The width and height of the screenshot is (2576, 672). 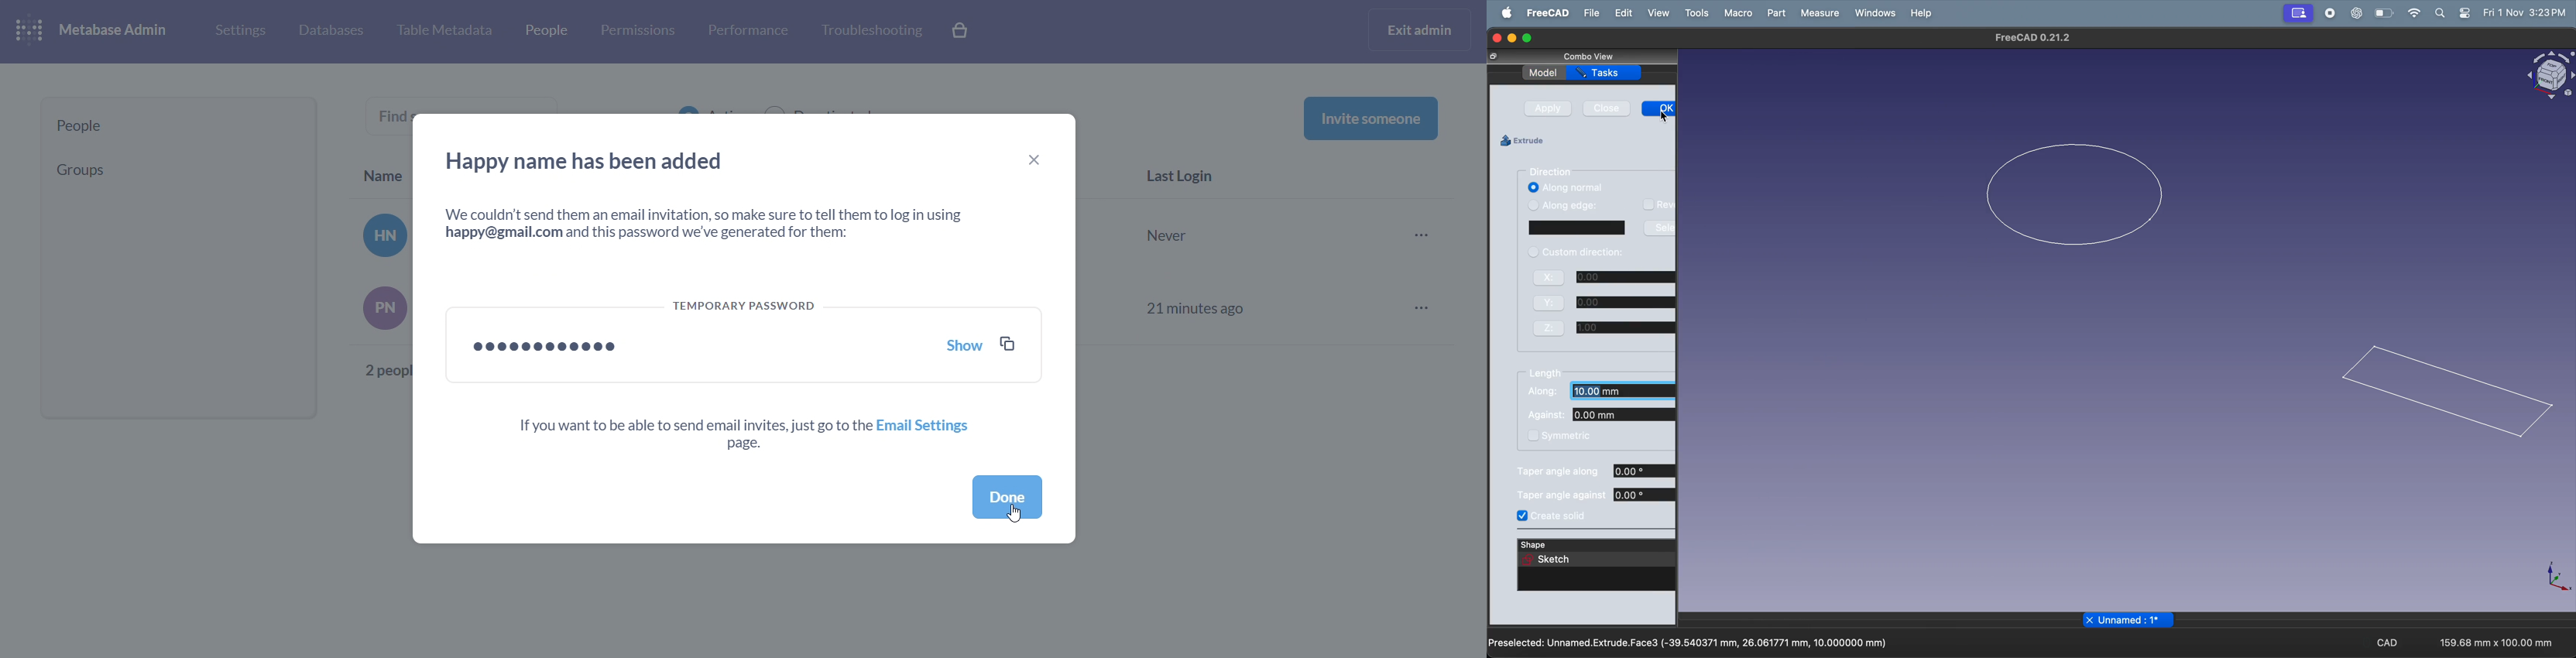 I want to click on custom direction, so click(x=1578, y=253).